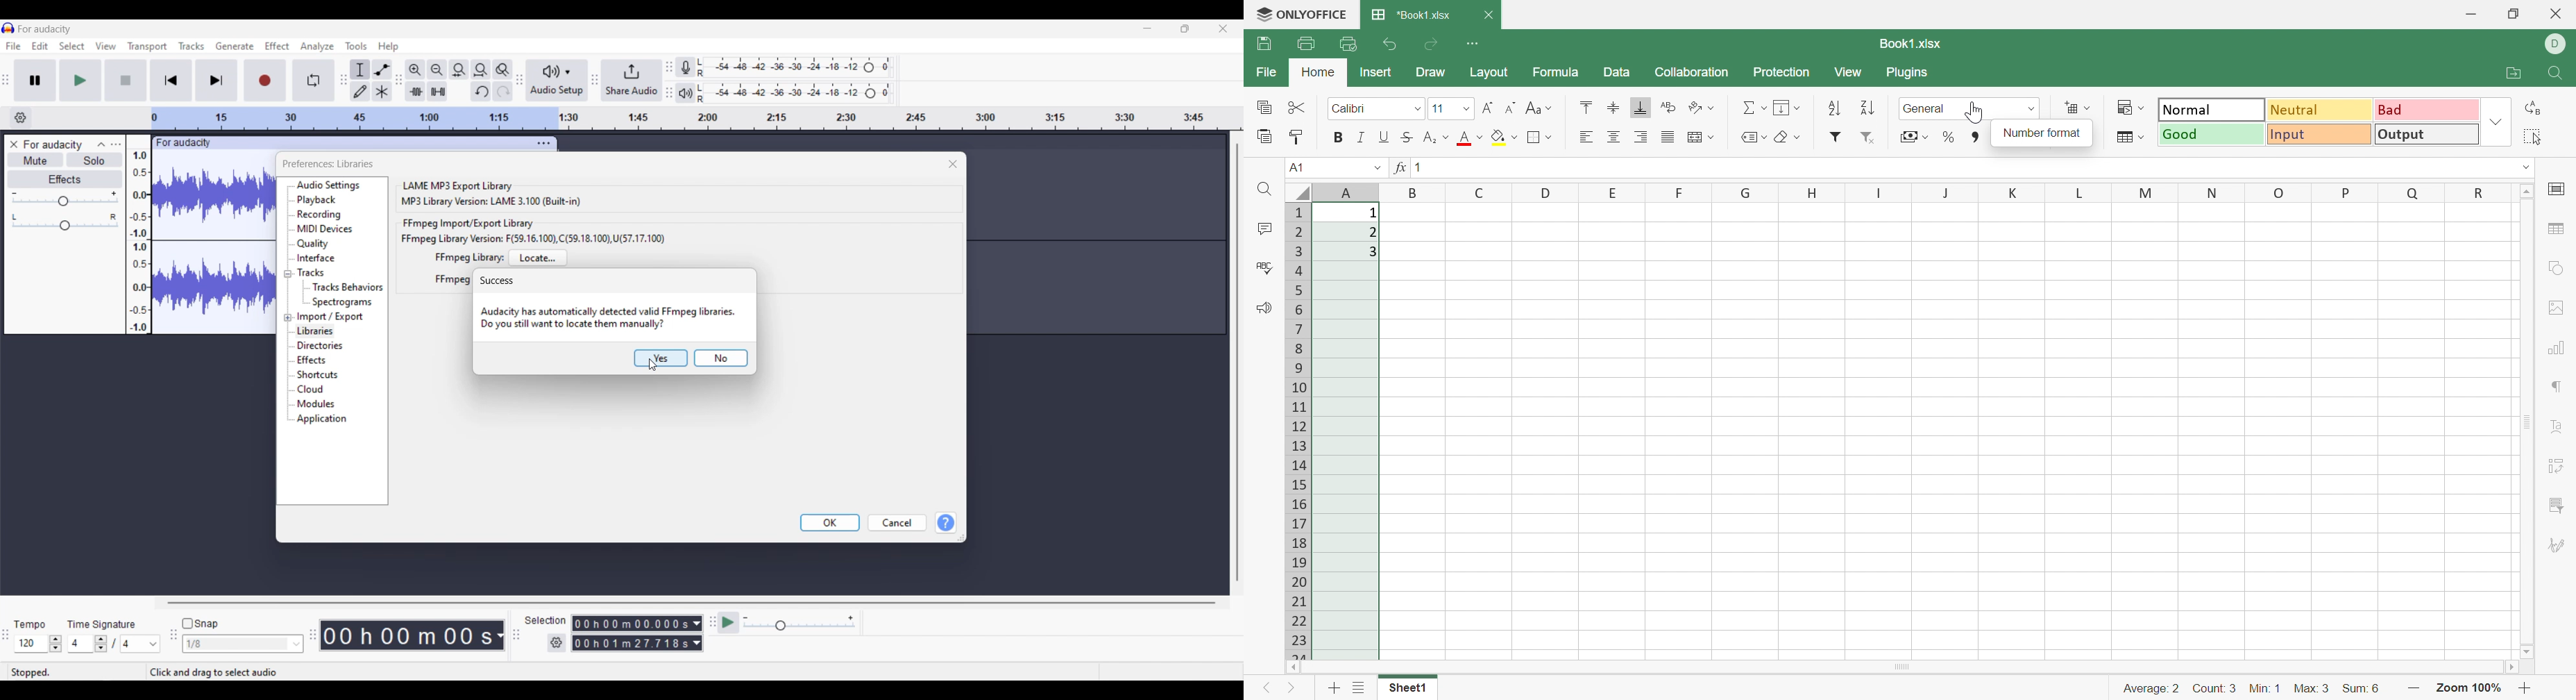 The height and width of the screenshot is (700, 2576). Describe the element at coordinates (332, 317) in the screenshot. I see `Import/Export` at that location.